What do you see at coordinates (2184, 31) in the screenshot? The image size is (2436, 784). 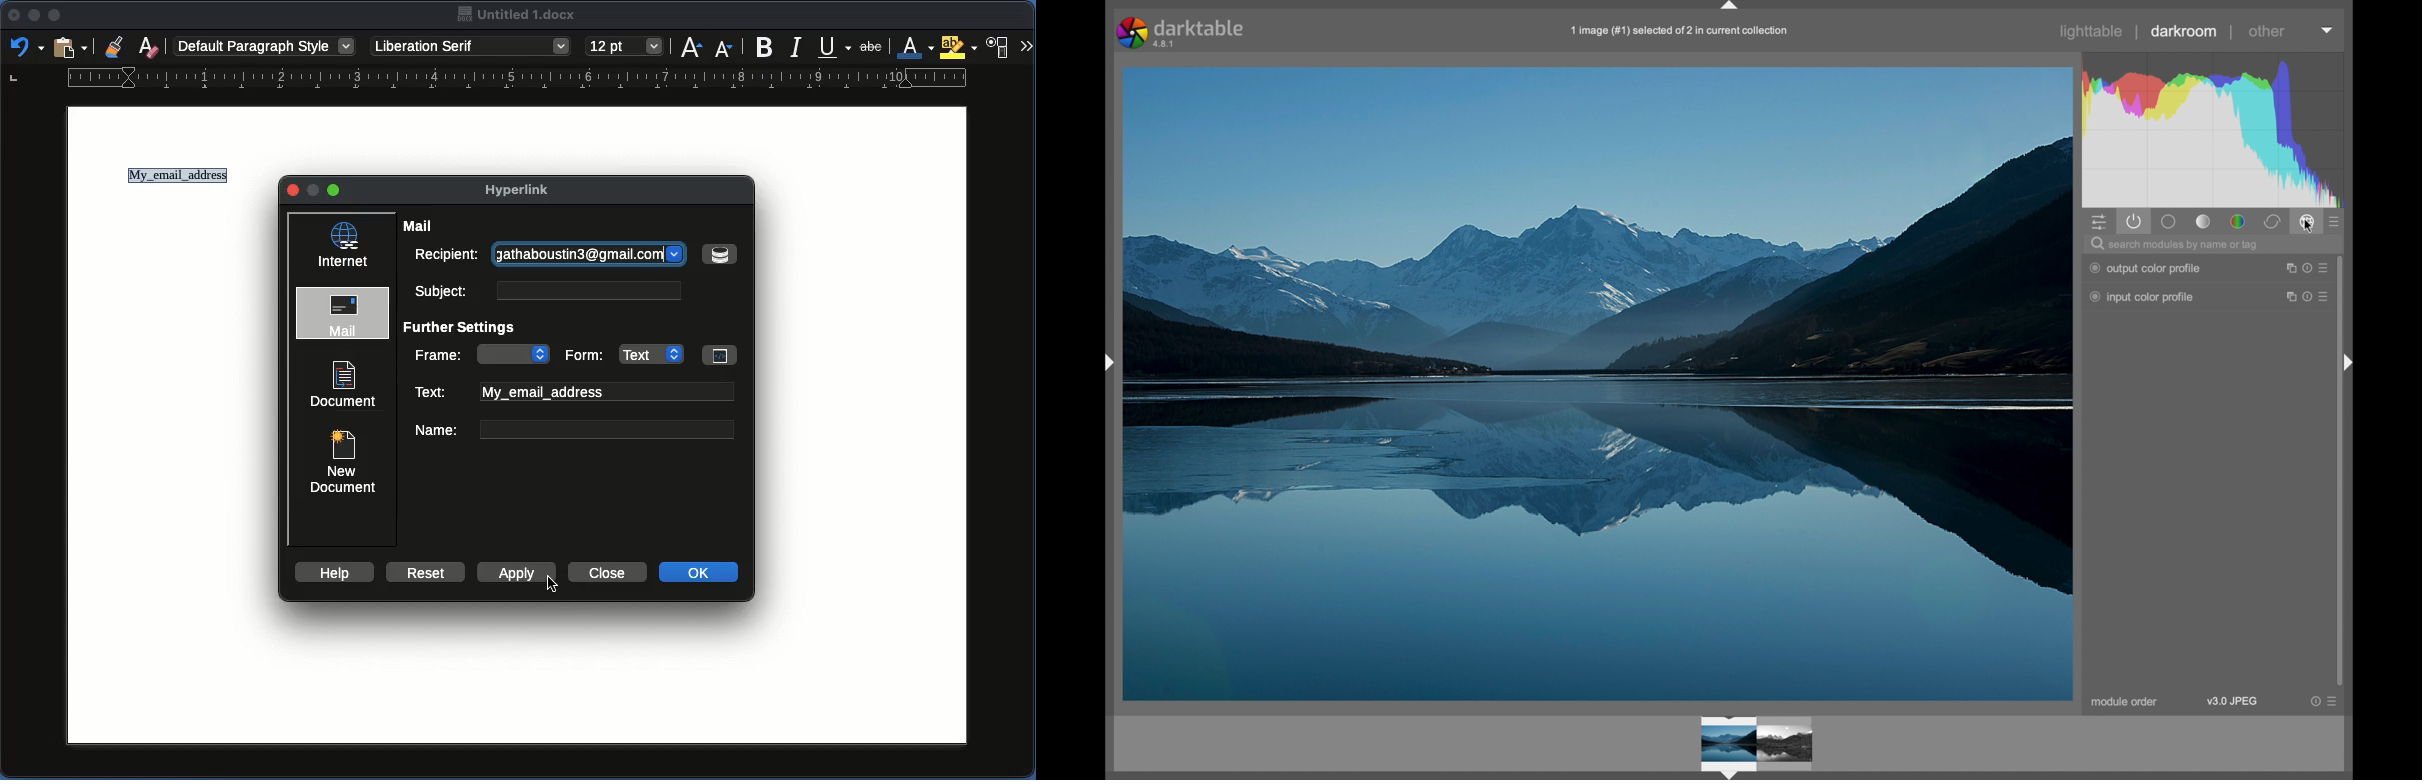 I see `darkroom` at bounding box center [2184, 31].